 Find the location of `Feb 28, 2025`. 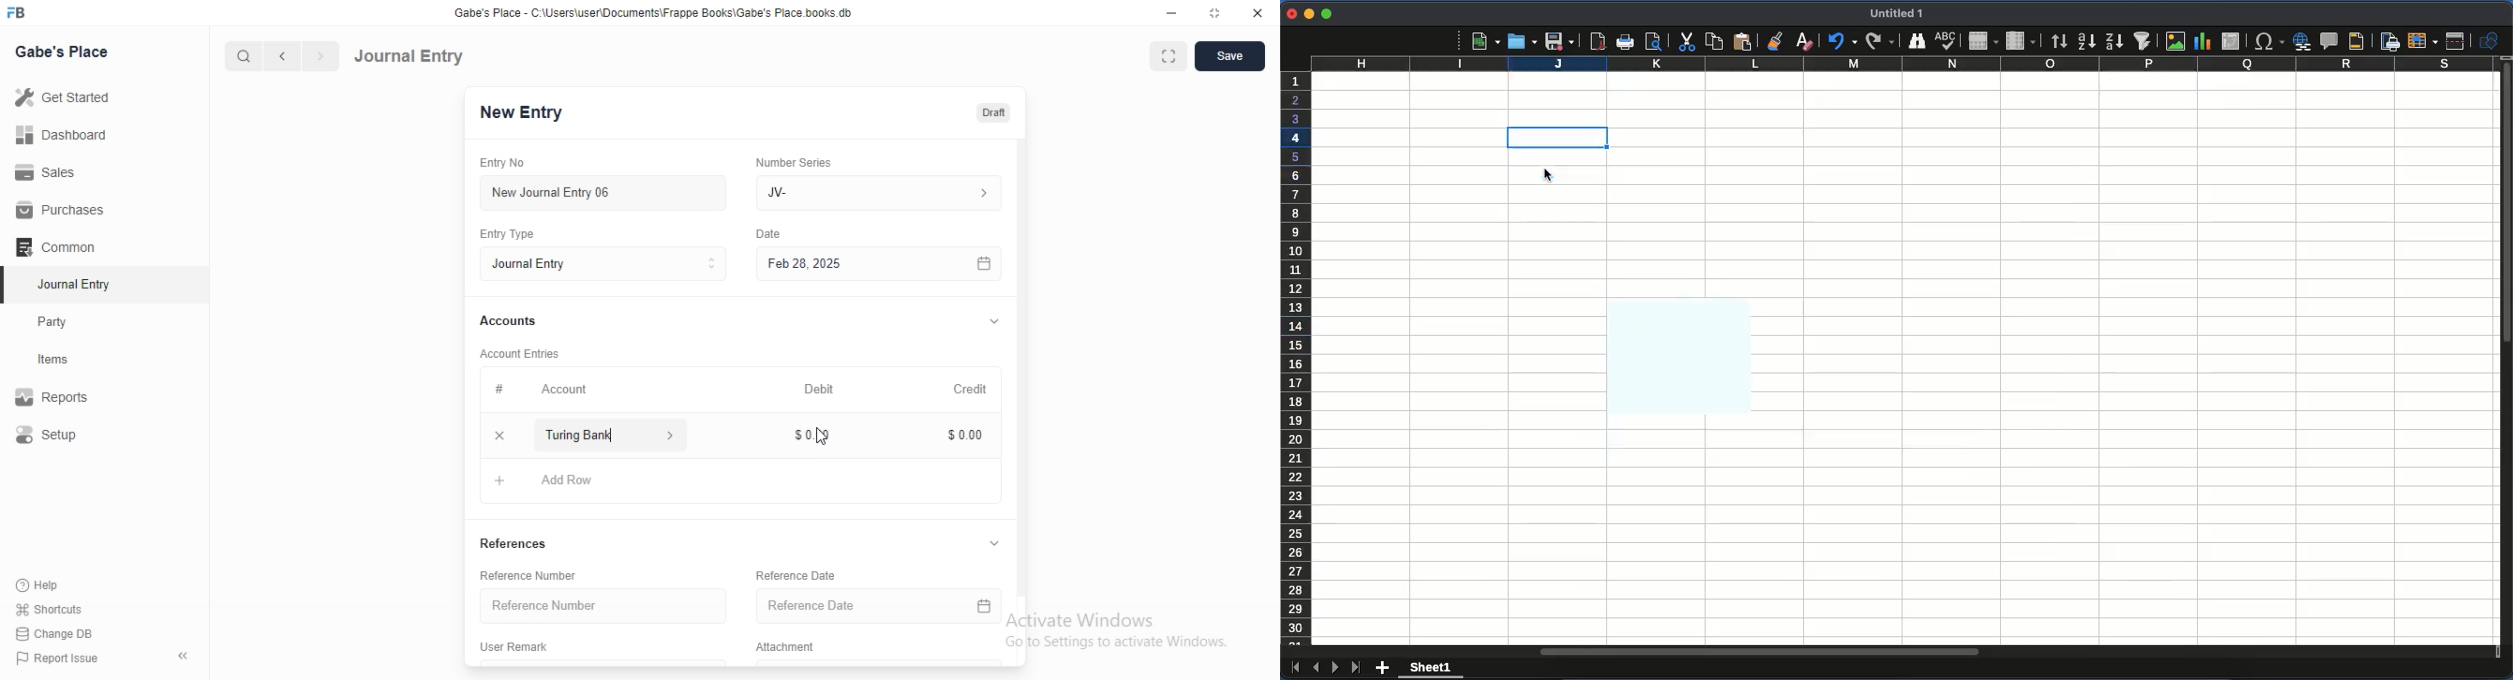

Feb 28, 2025 is located at coordinates (860, 263).